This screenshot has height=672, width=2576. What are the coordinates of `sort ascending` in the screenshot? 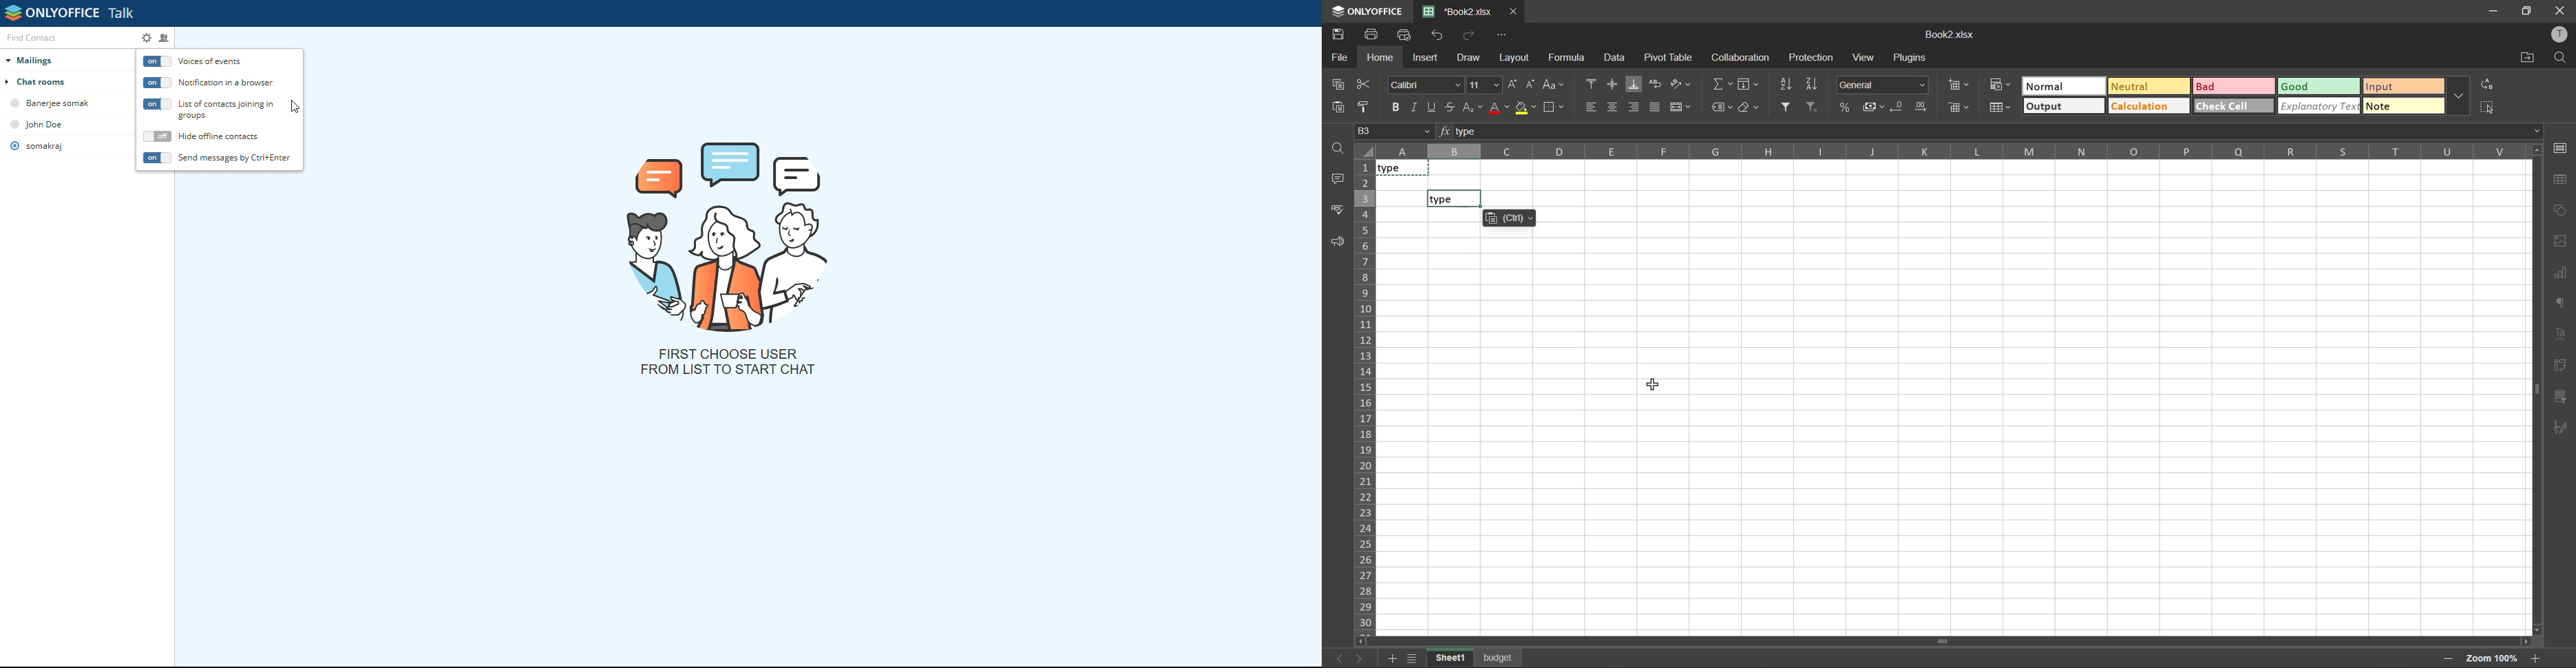 It's located at (1786, 86).